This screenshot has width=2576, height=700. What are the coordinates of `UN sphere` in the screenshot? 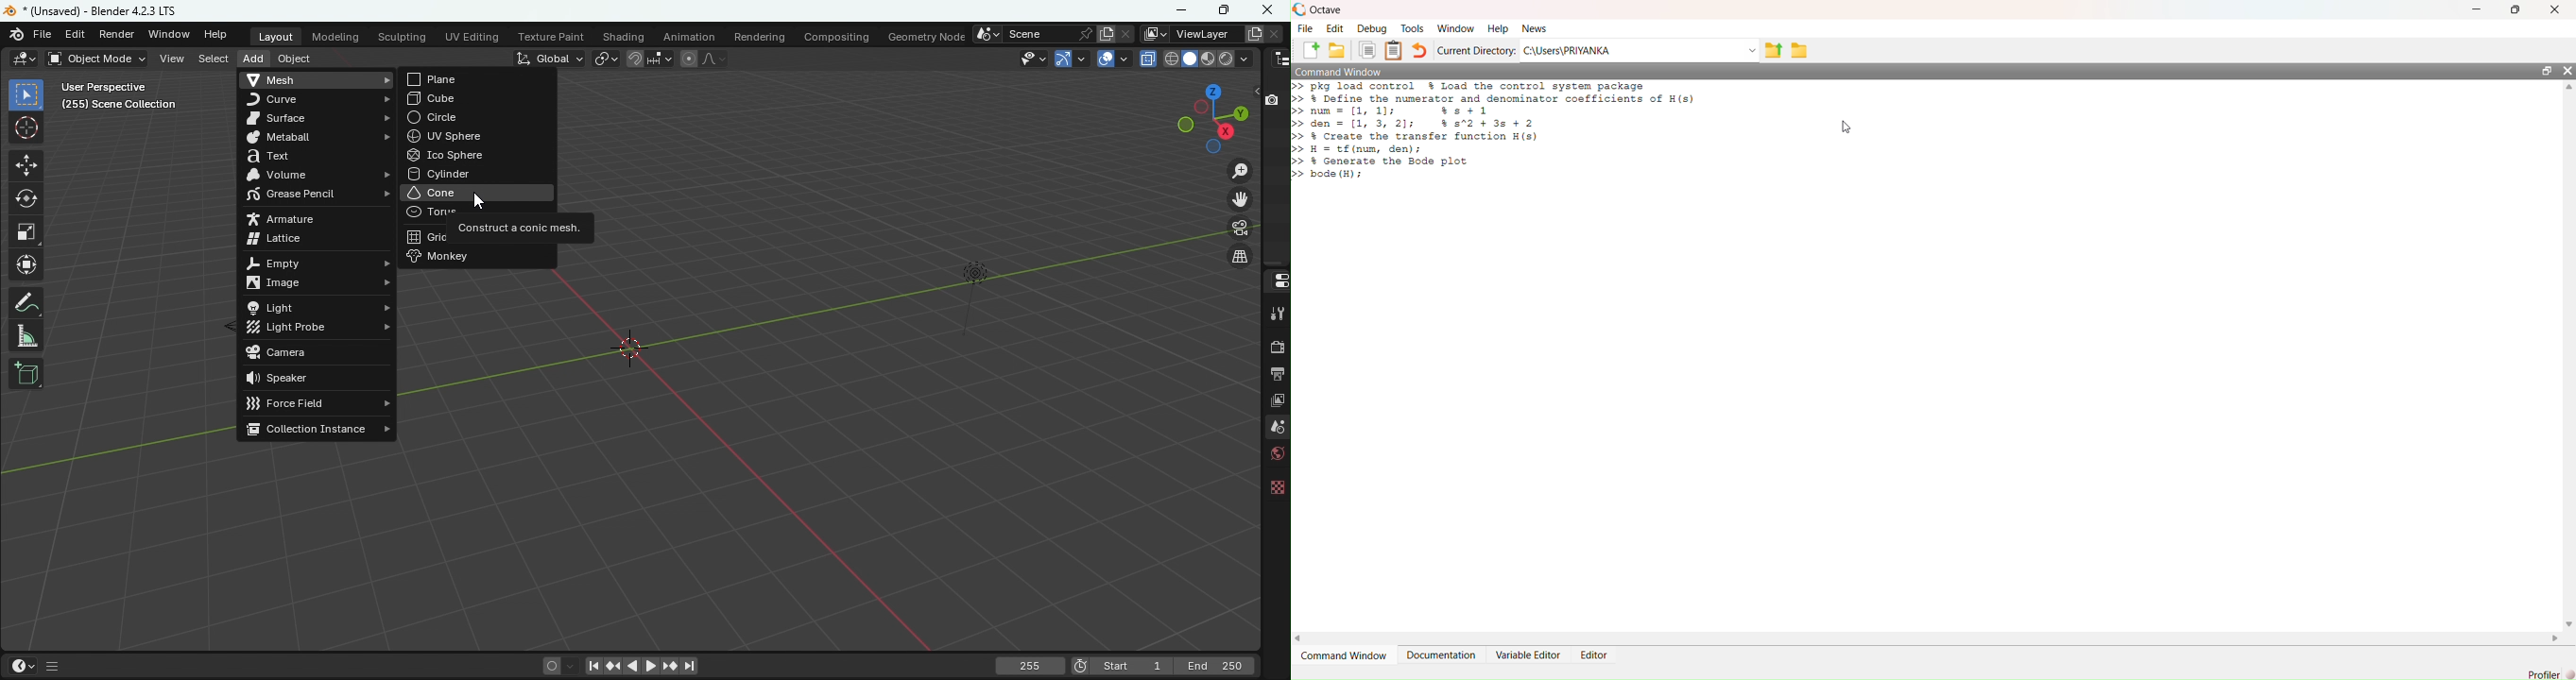 It's located at (478, 136).